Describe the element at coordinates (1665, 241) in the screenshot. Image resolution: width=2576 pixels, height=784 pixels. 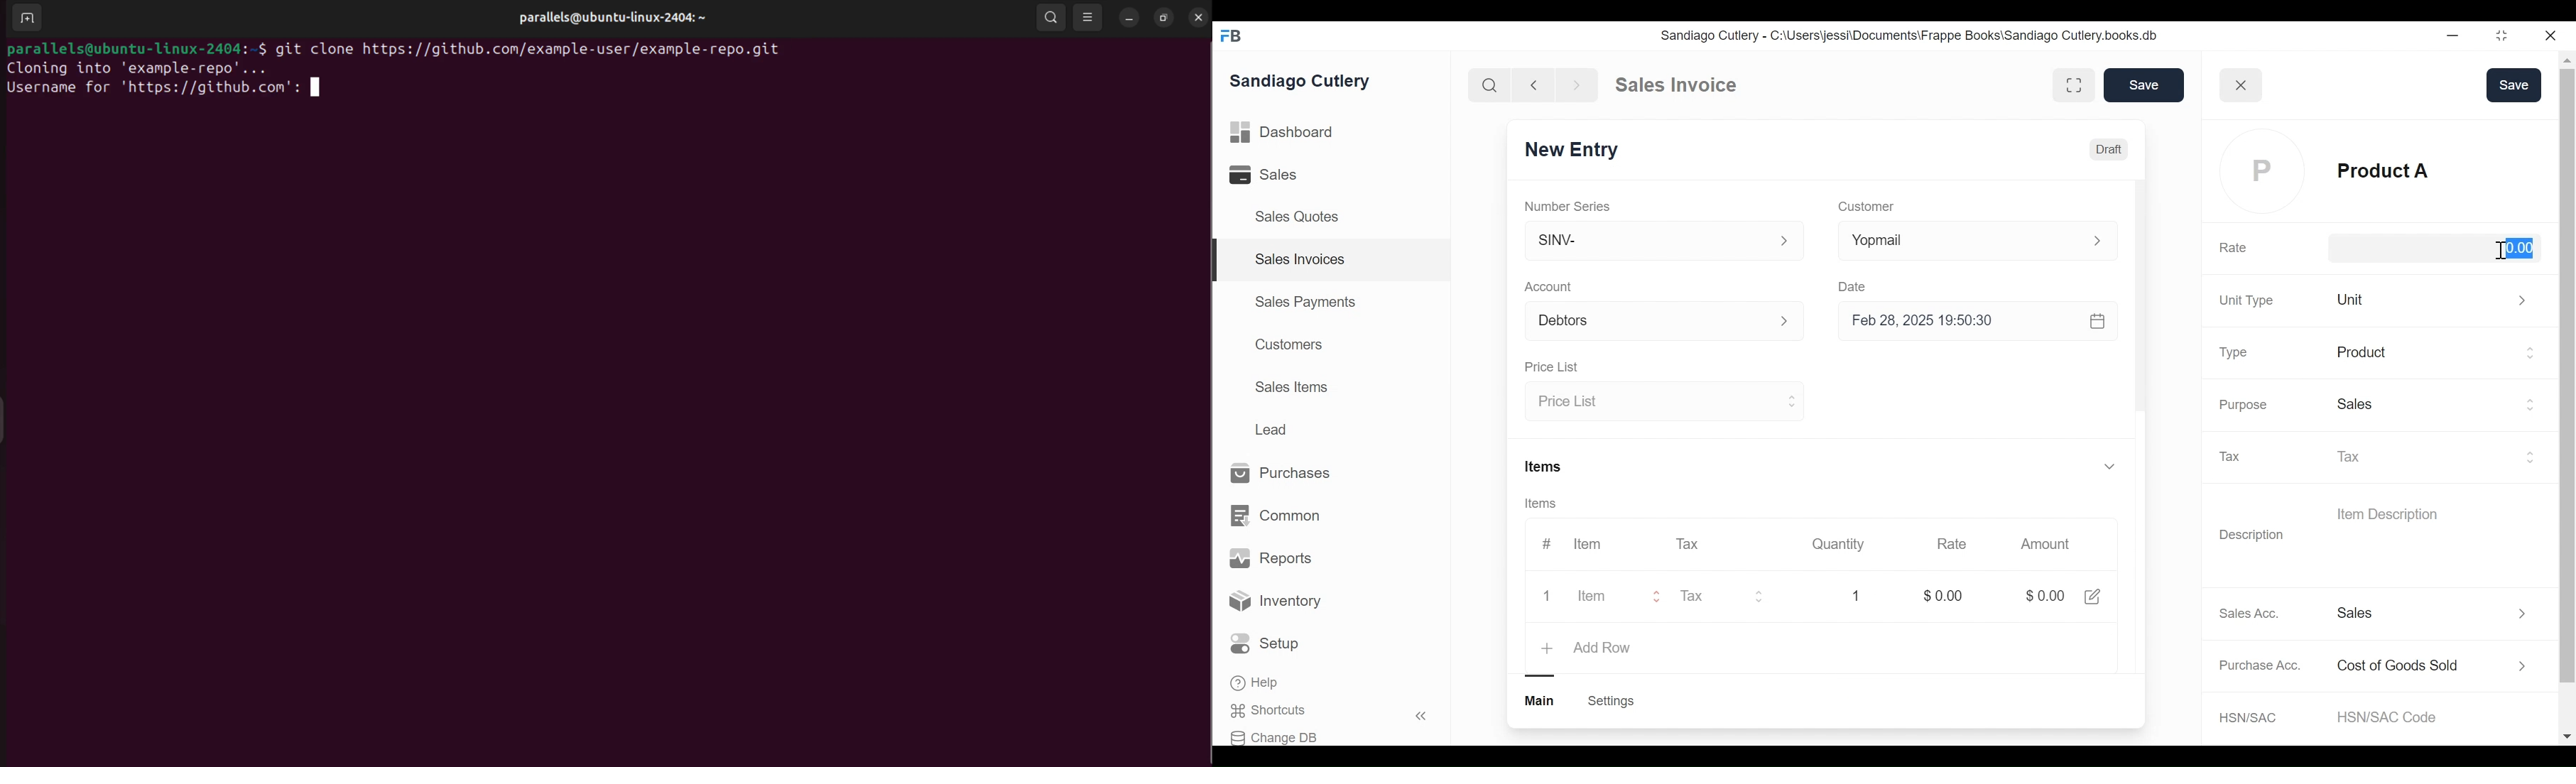
I see `SINV-` at that location.